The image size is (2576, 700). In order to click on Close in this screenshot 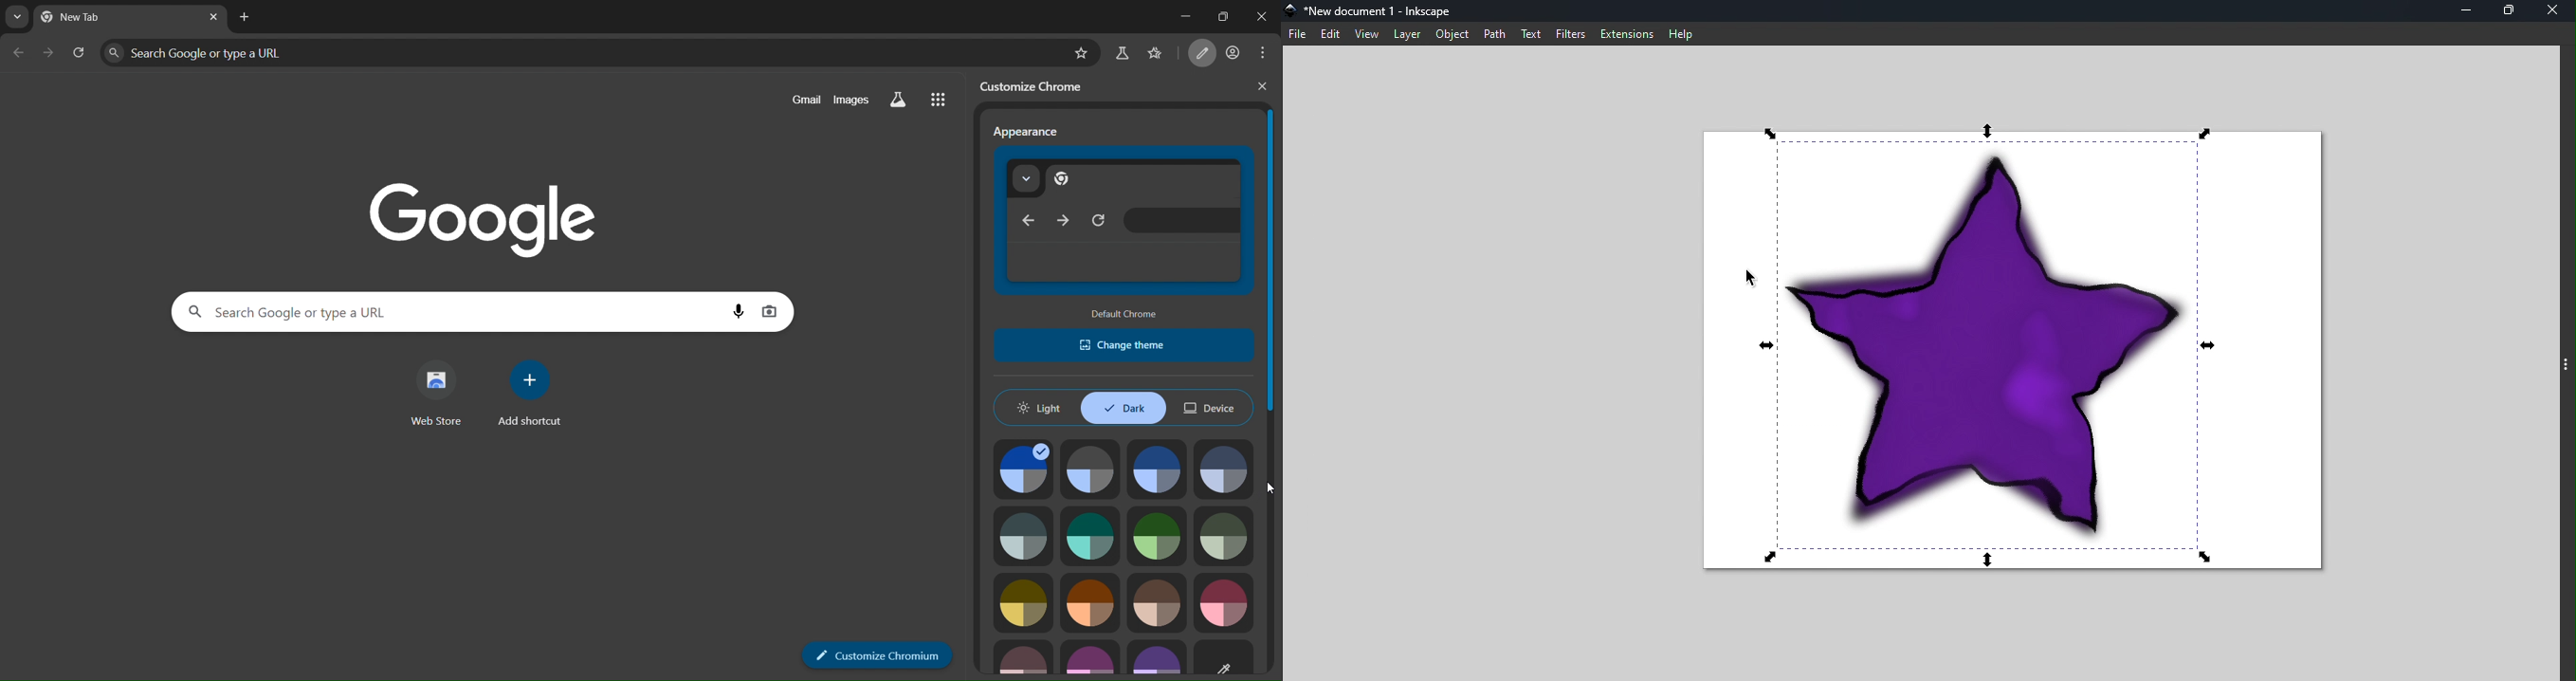, I will do `click(2555, 10)`.